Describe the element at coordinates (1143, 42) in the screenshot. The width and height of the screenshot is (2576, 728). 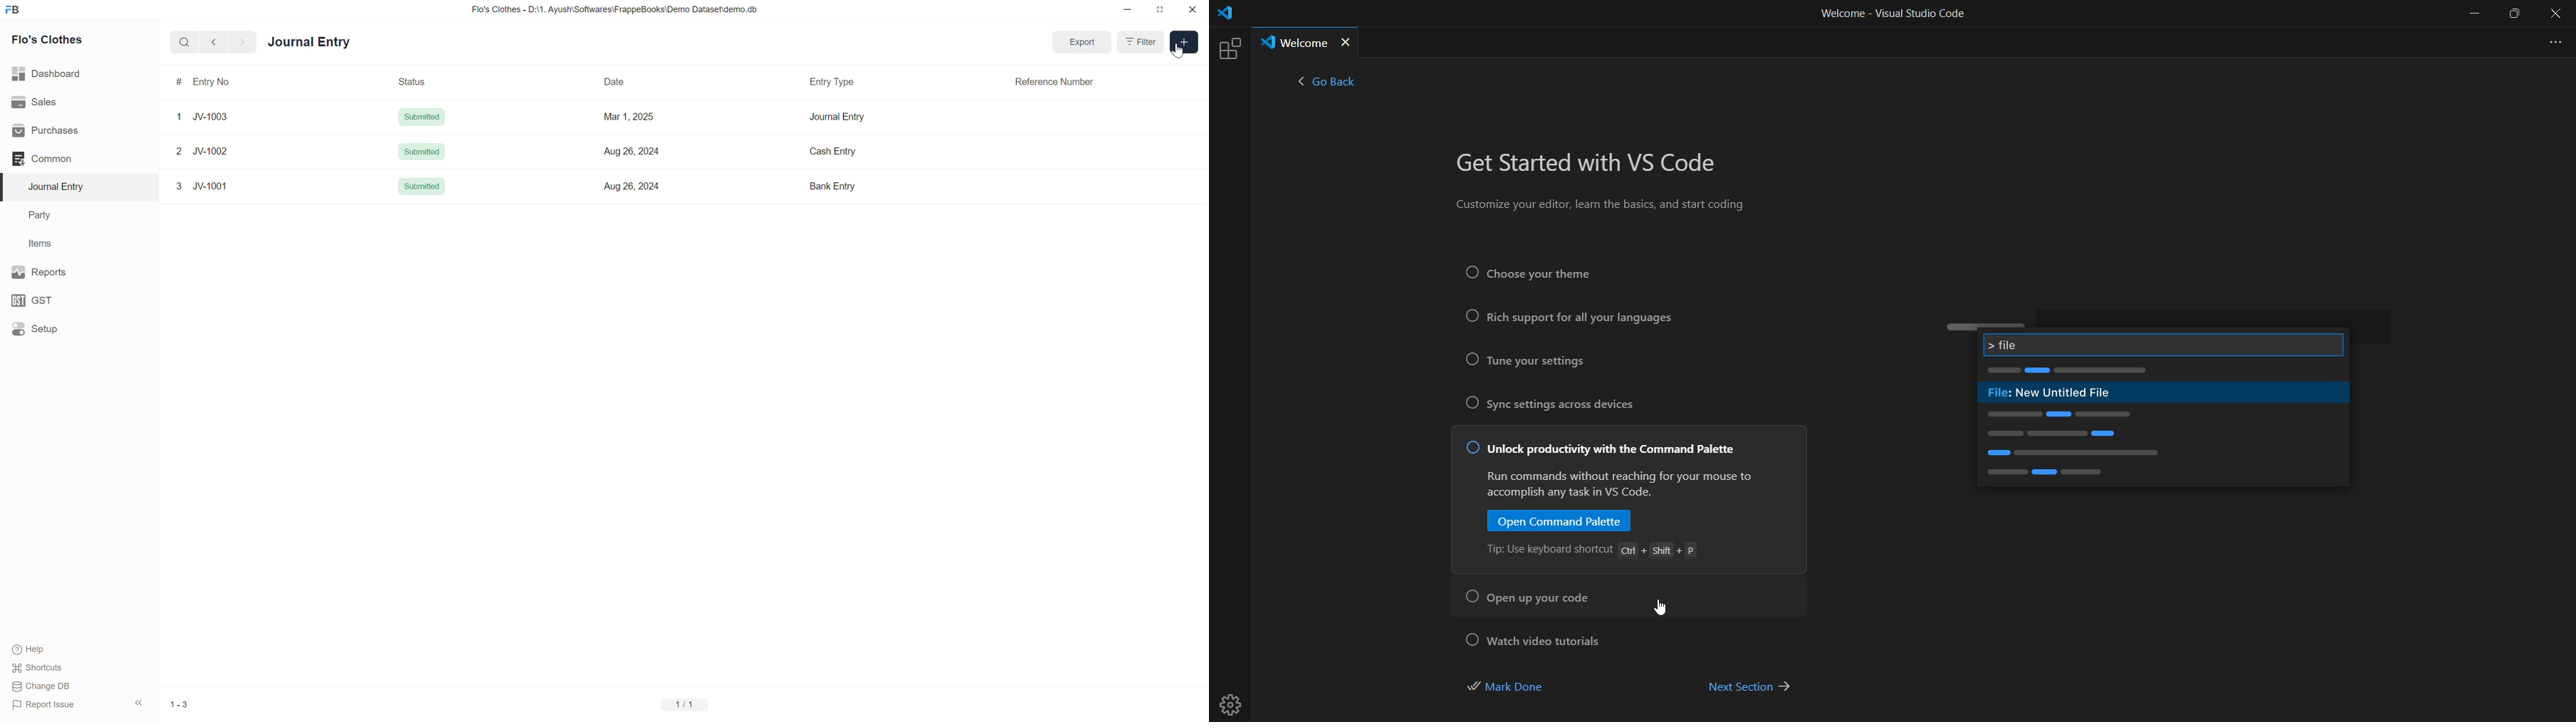
I see `Filter` at that location.